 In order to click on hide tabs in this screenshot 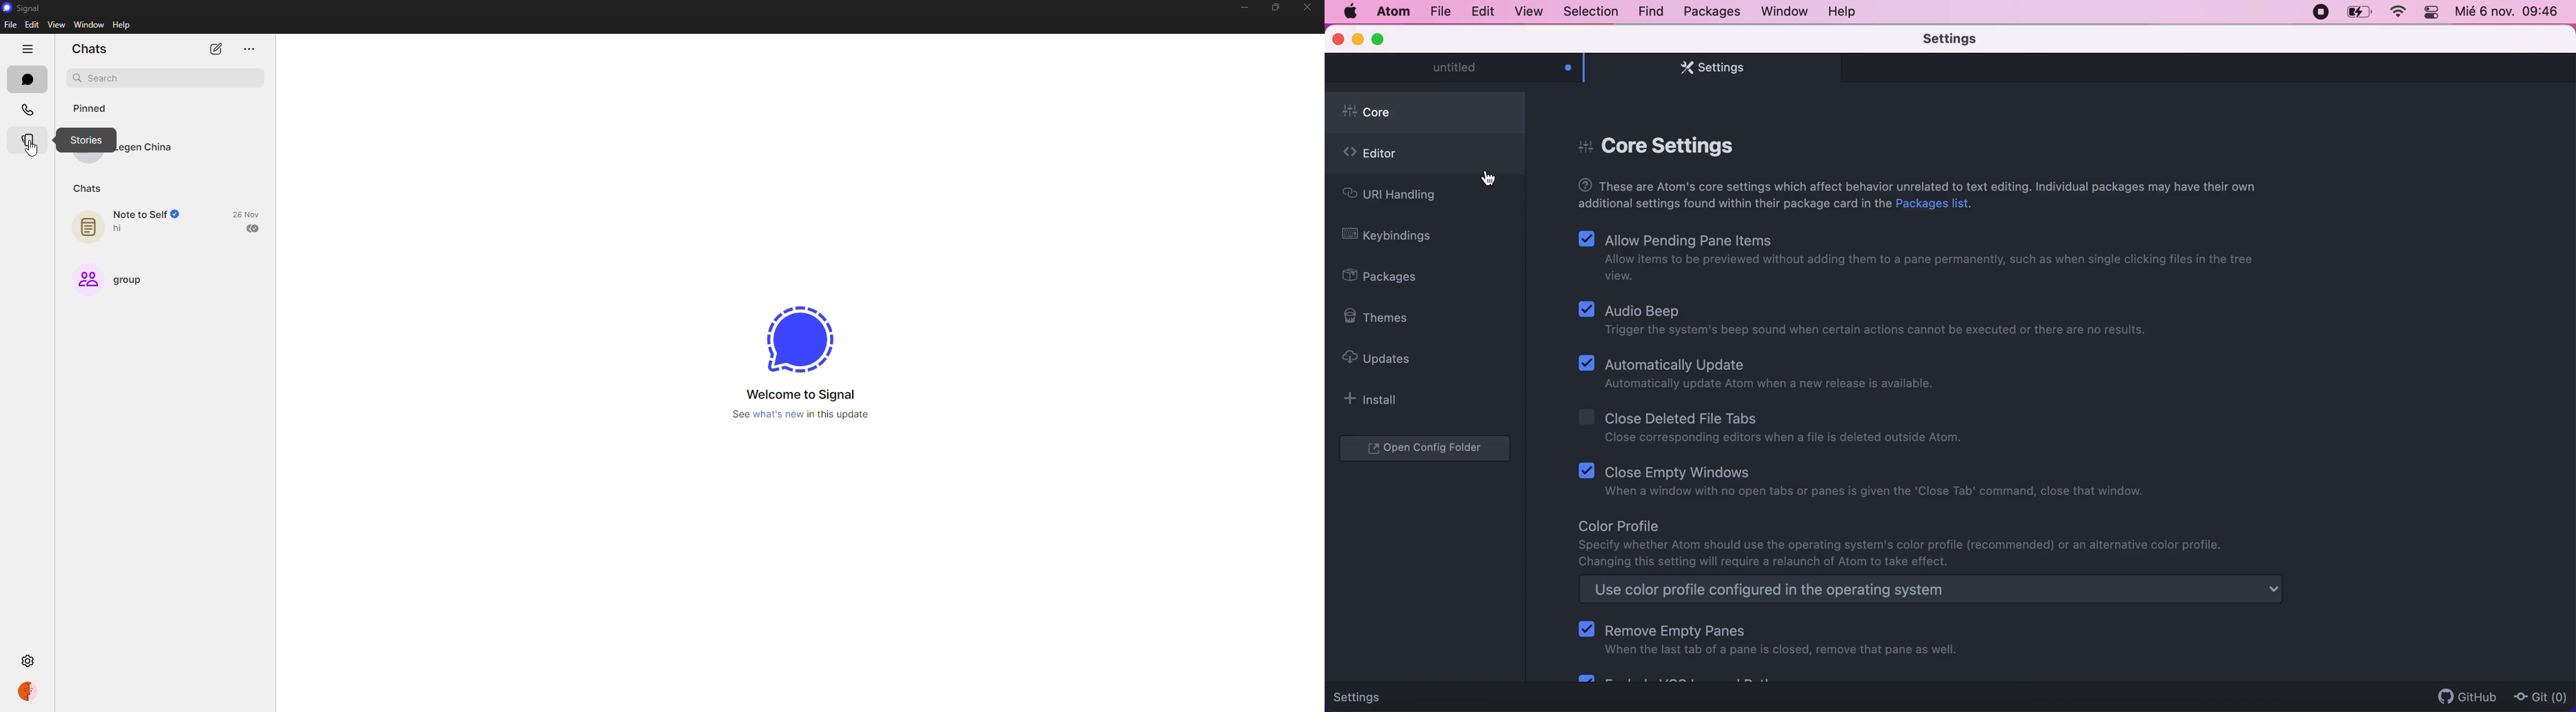, I will do `click(27, 50)`.